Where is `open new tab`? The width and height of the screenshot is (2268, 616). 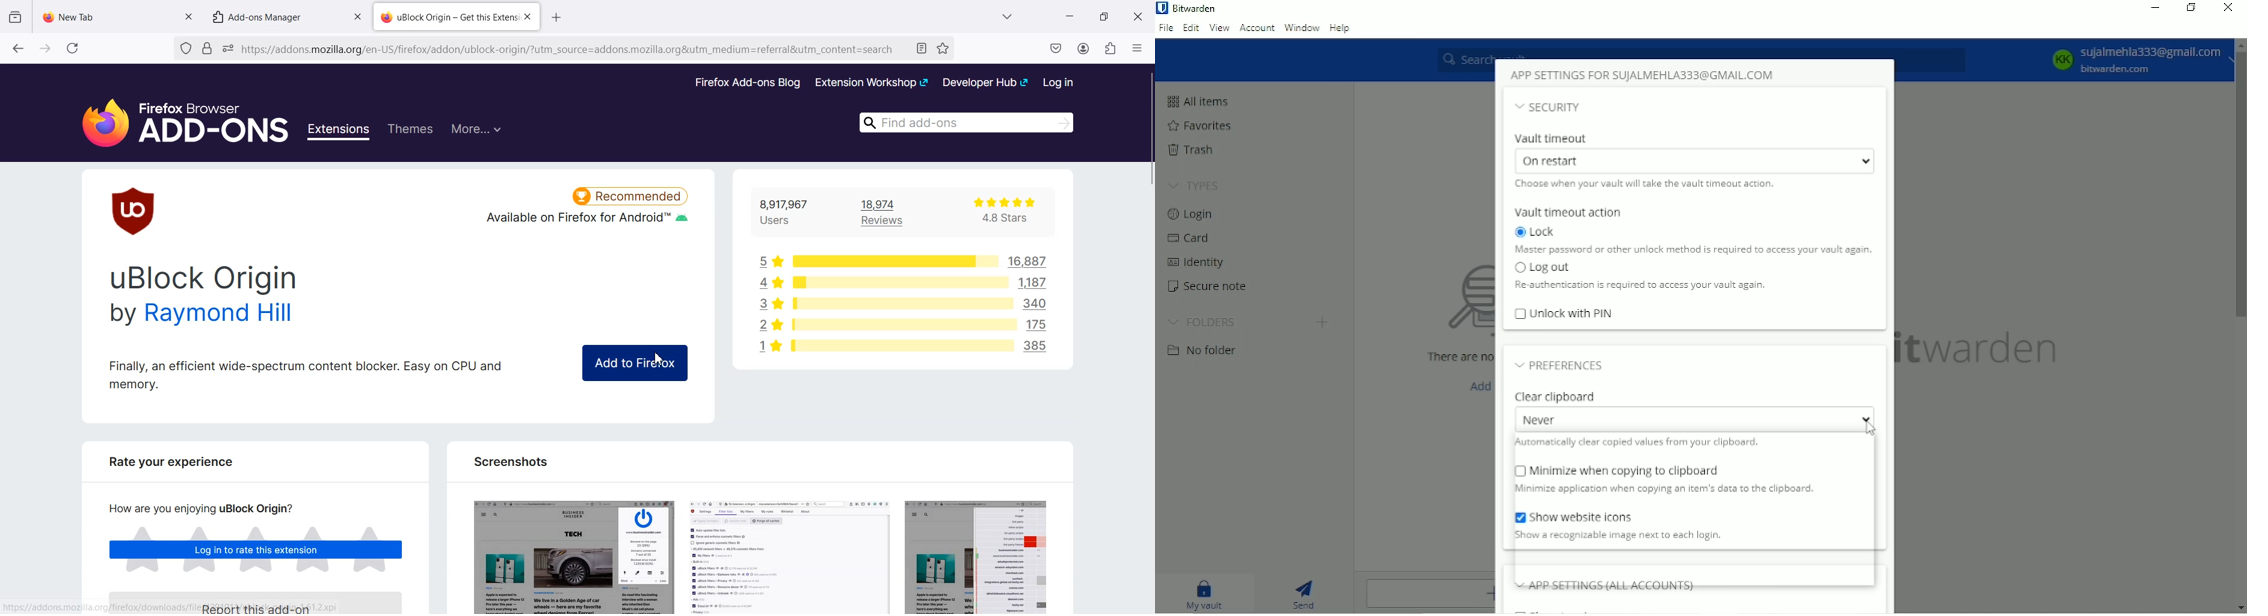 open new tab is located at coordinates (559, 16).